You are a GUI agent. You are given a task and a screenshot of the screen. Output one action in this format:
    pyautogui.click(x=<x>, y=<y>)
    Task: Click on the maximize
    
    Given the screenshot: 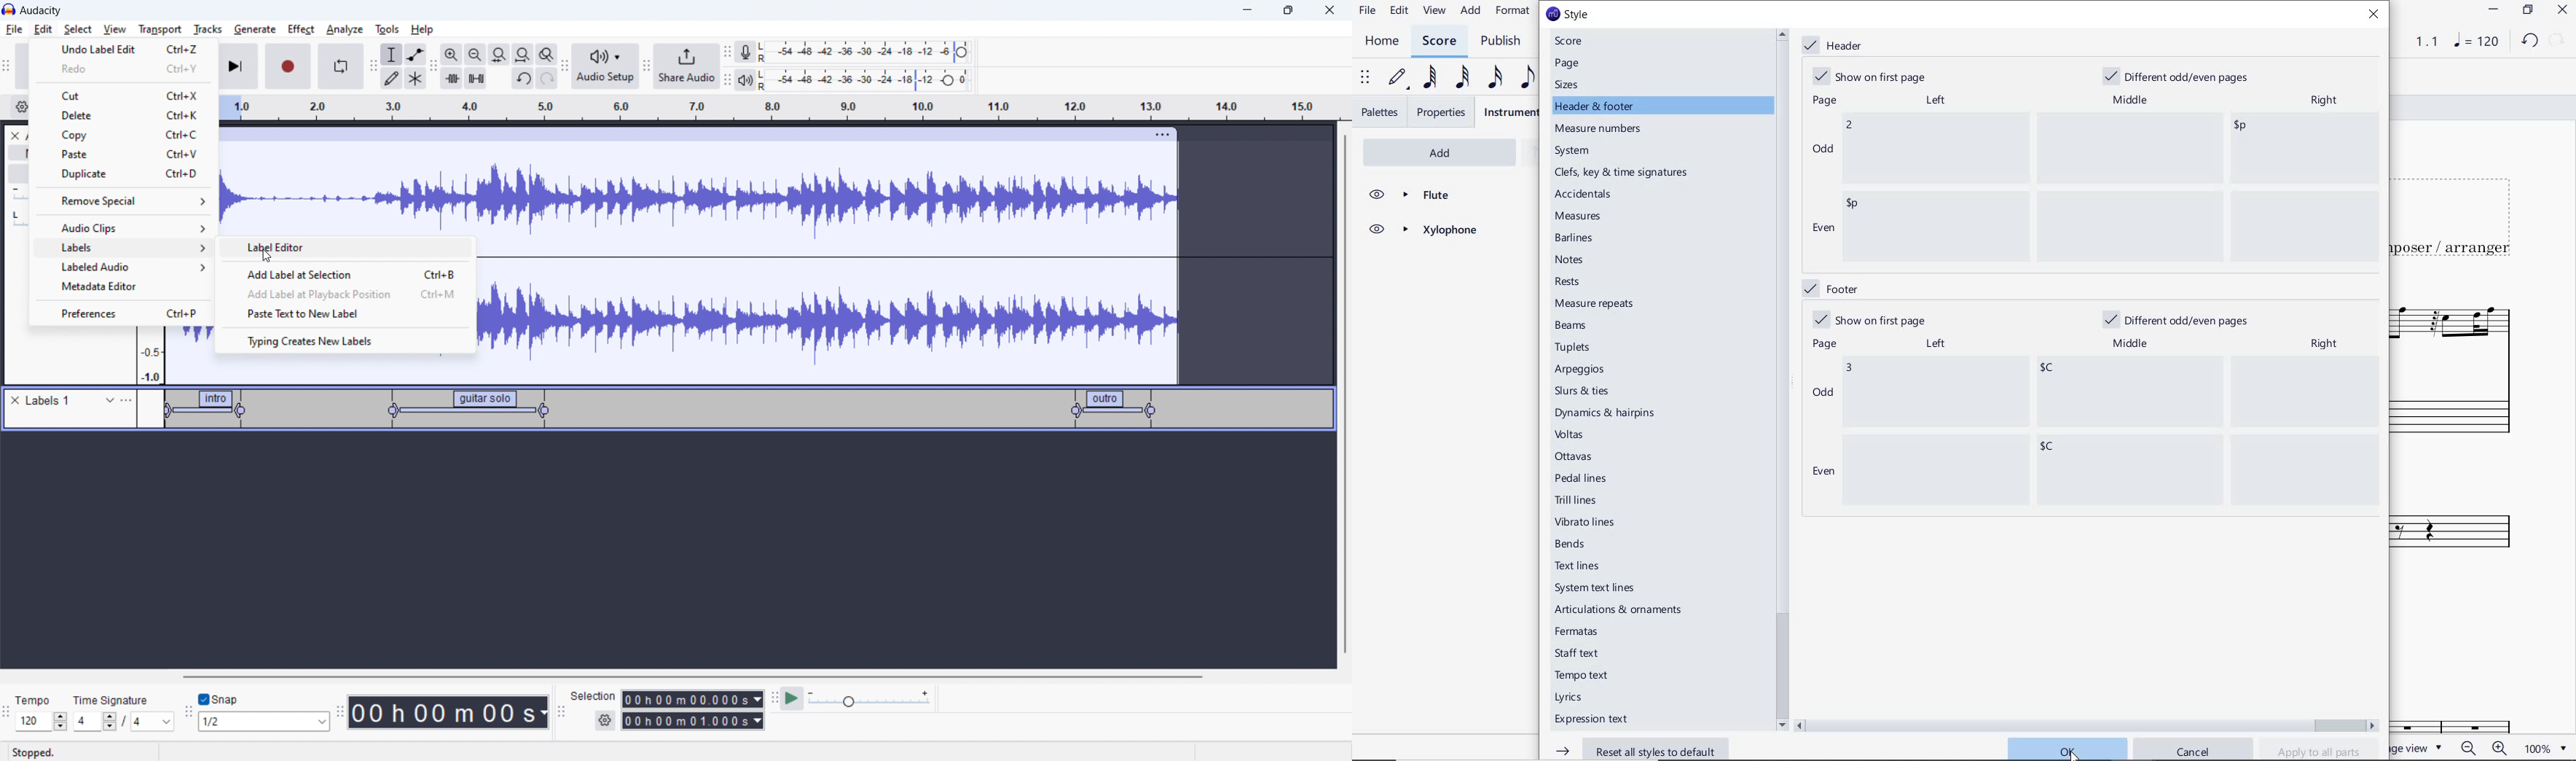 What is the action you would take?
    pyautogui.click(x=1288, y=11)
    